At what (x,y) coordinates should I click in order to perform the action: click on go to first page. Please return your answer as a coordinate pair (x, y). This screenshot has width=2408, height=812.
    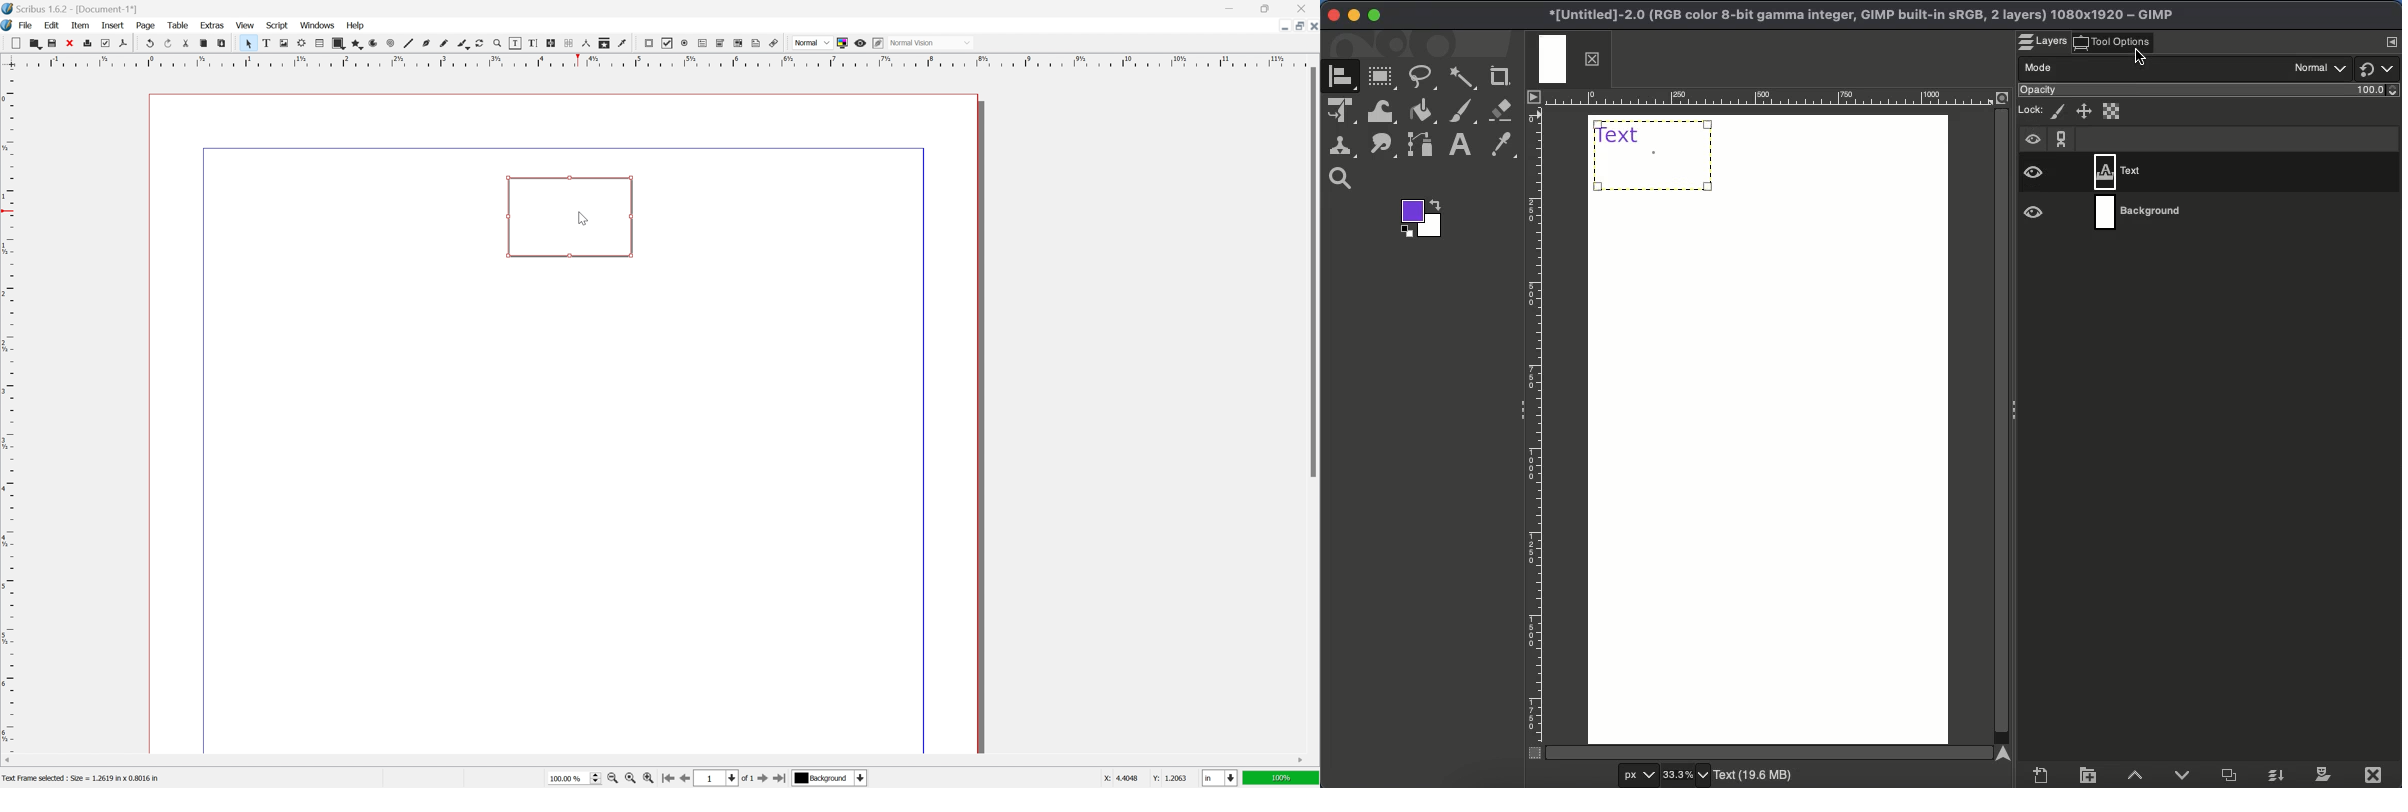
    Looking at the image, I should click on (668, 778).